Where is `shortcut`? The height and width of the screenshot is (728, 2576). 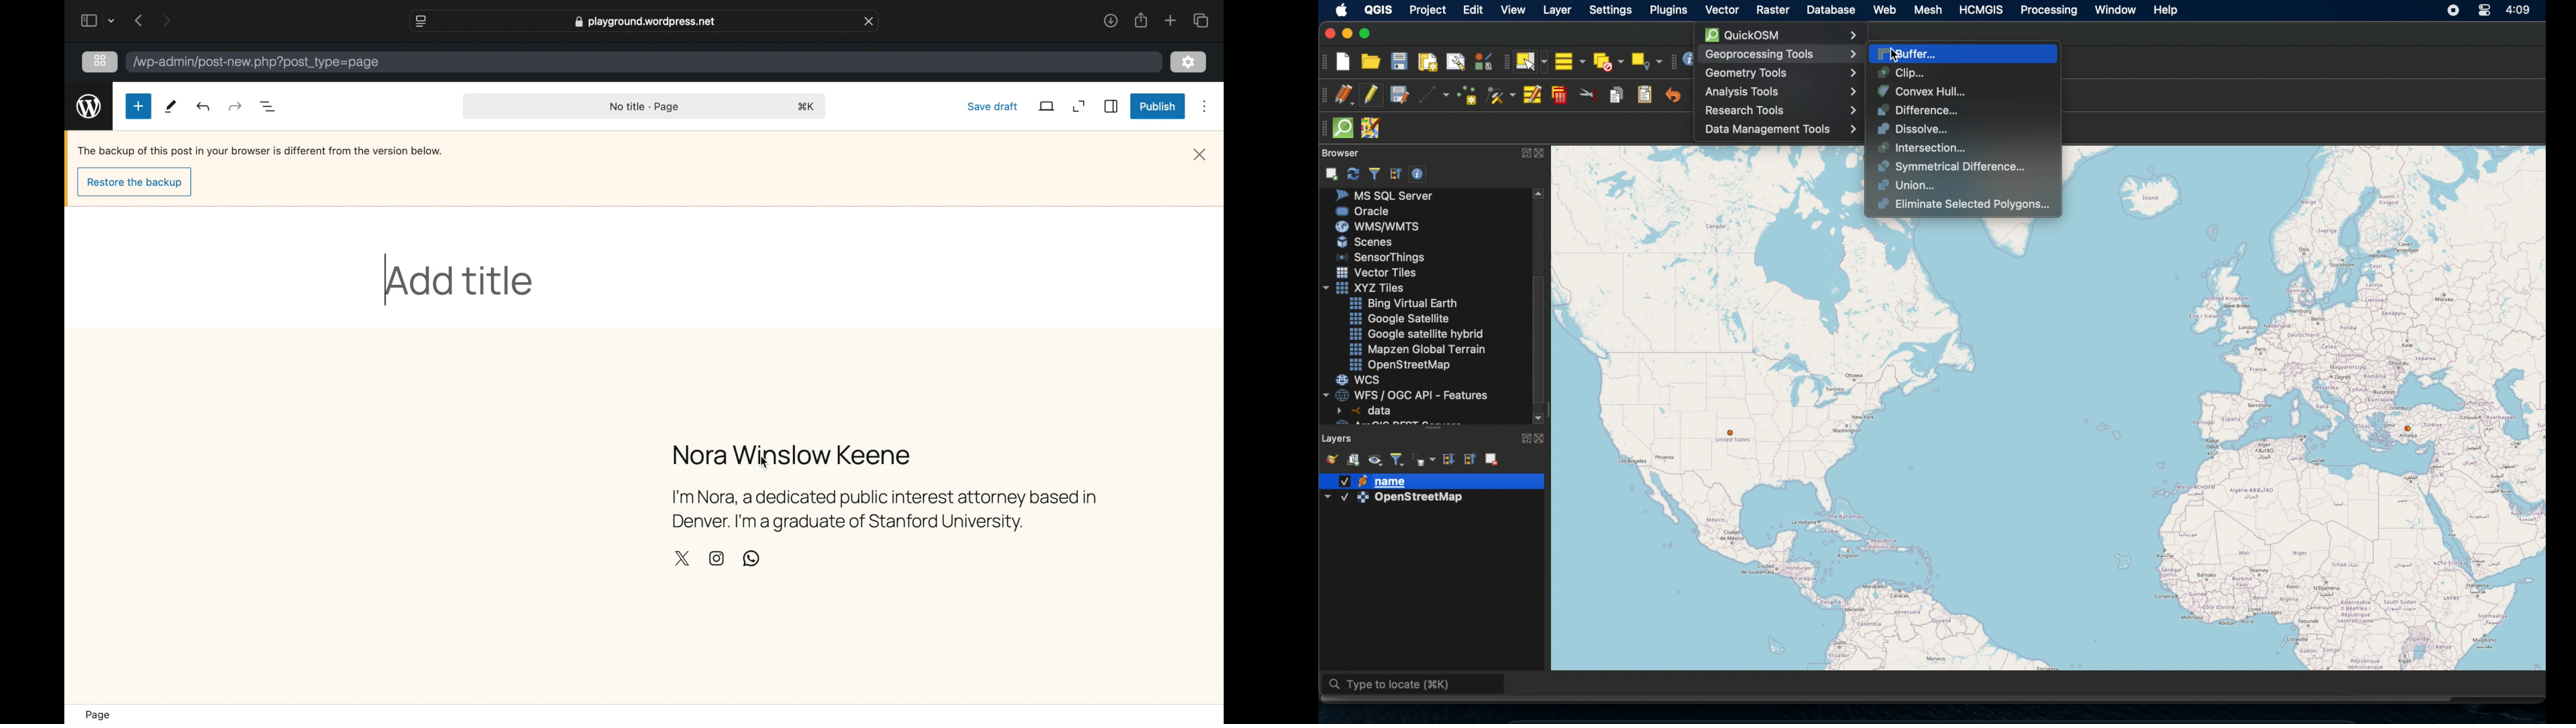 shortcut is located at coordinates (806, 106).